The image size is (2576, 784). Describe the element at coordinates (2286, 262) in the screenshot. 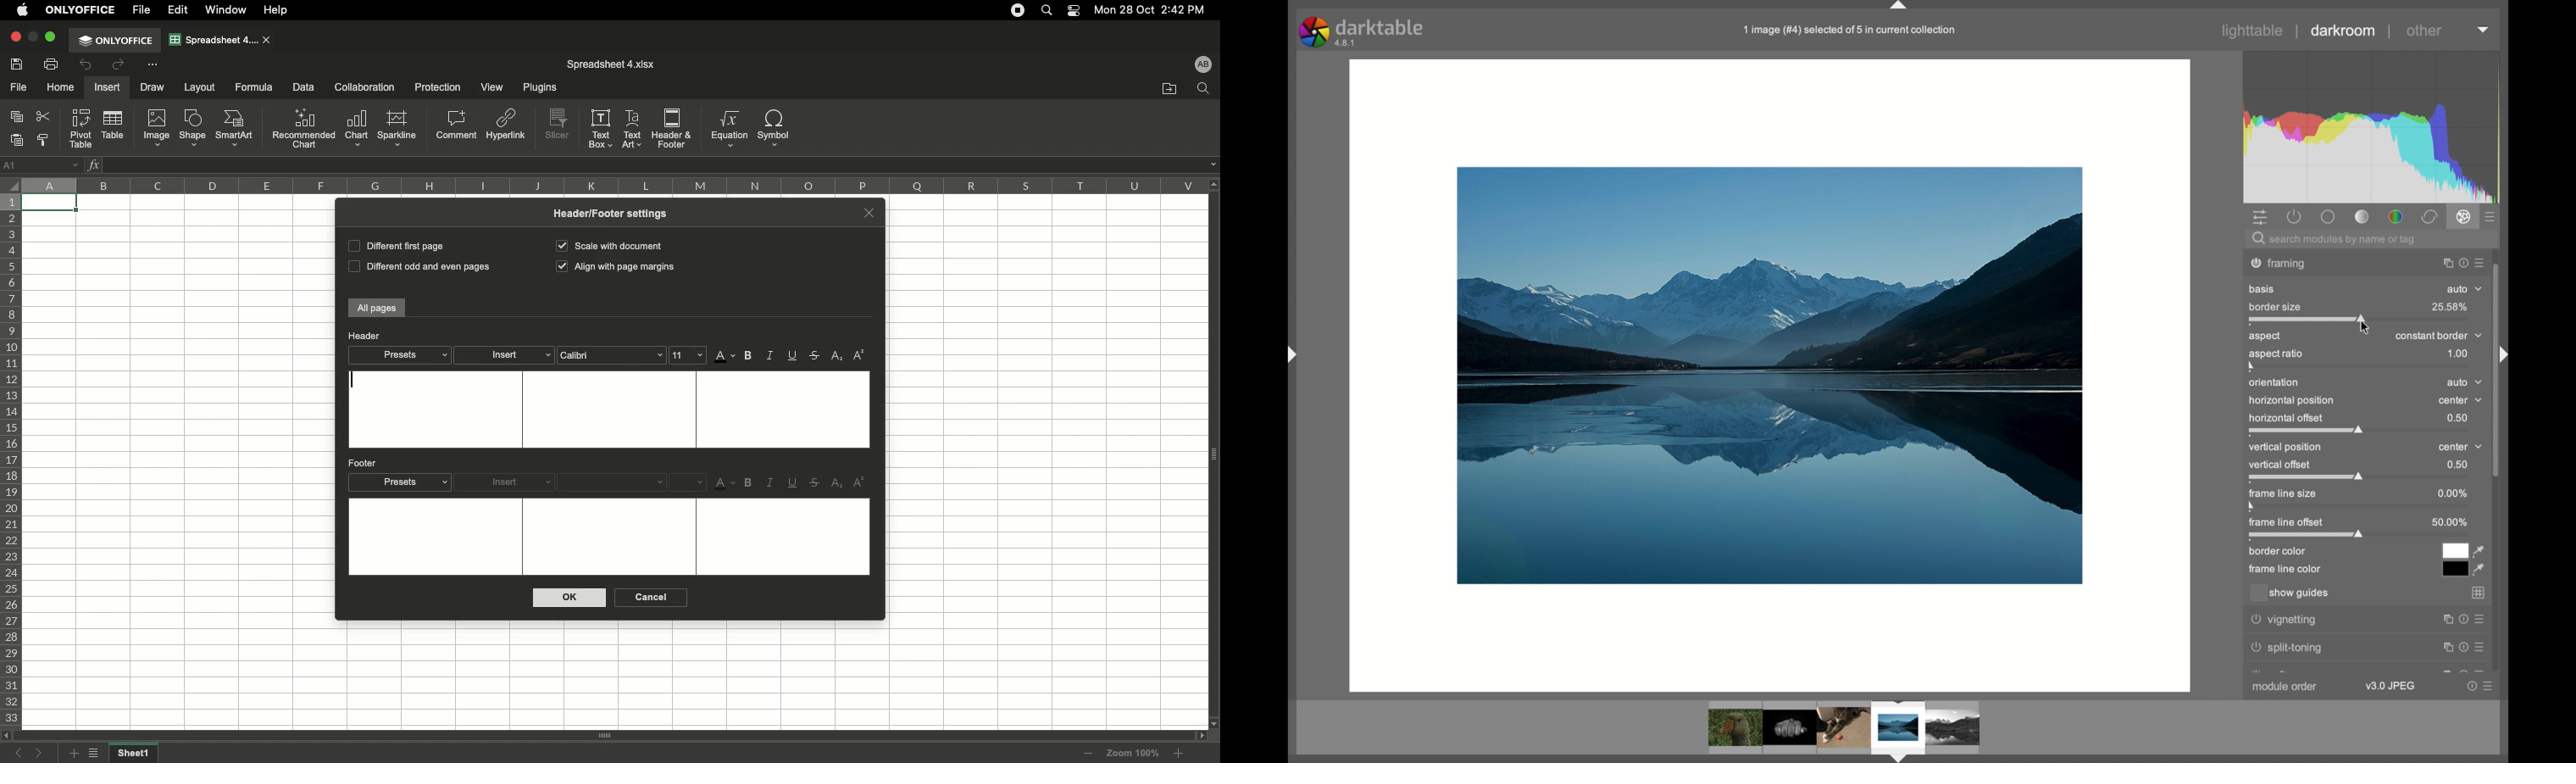

I see `watermark` at that location.